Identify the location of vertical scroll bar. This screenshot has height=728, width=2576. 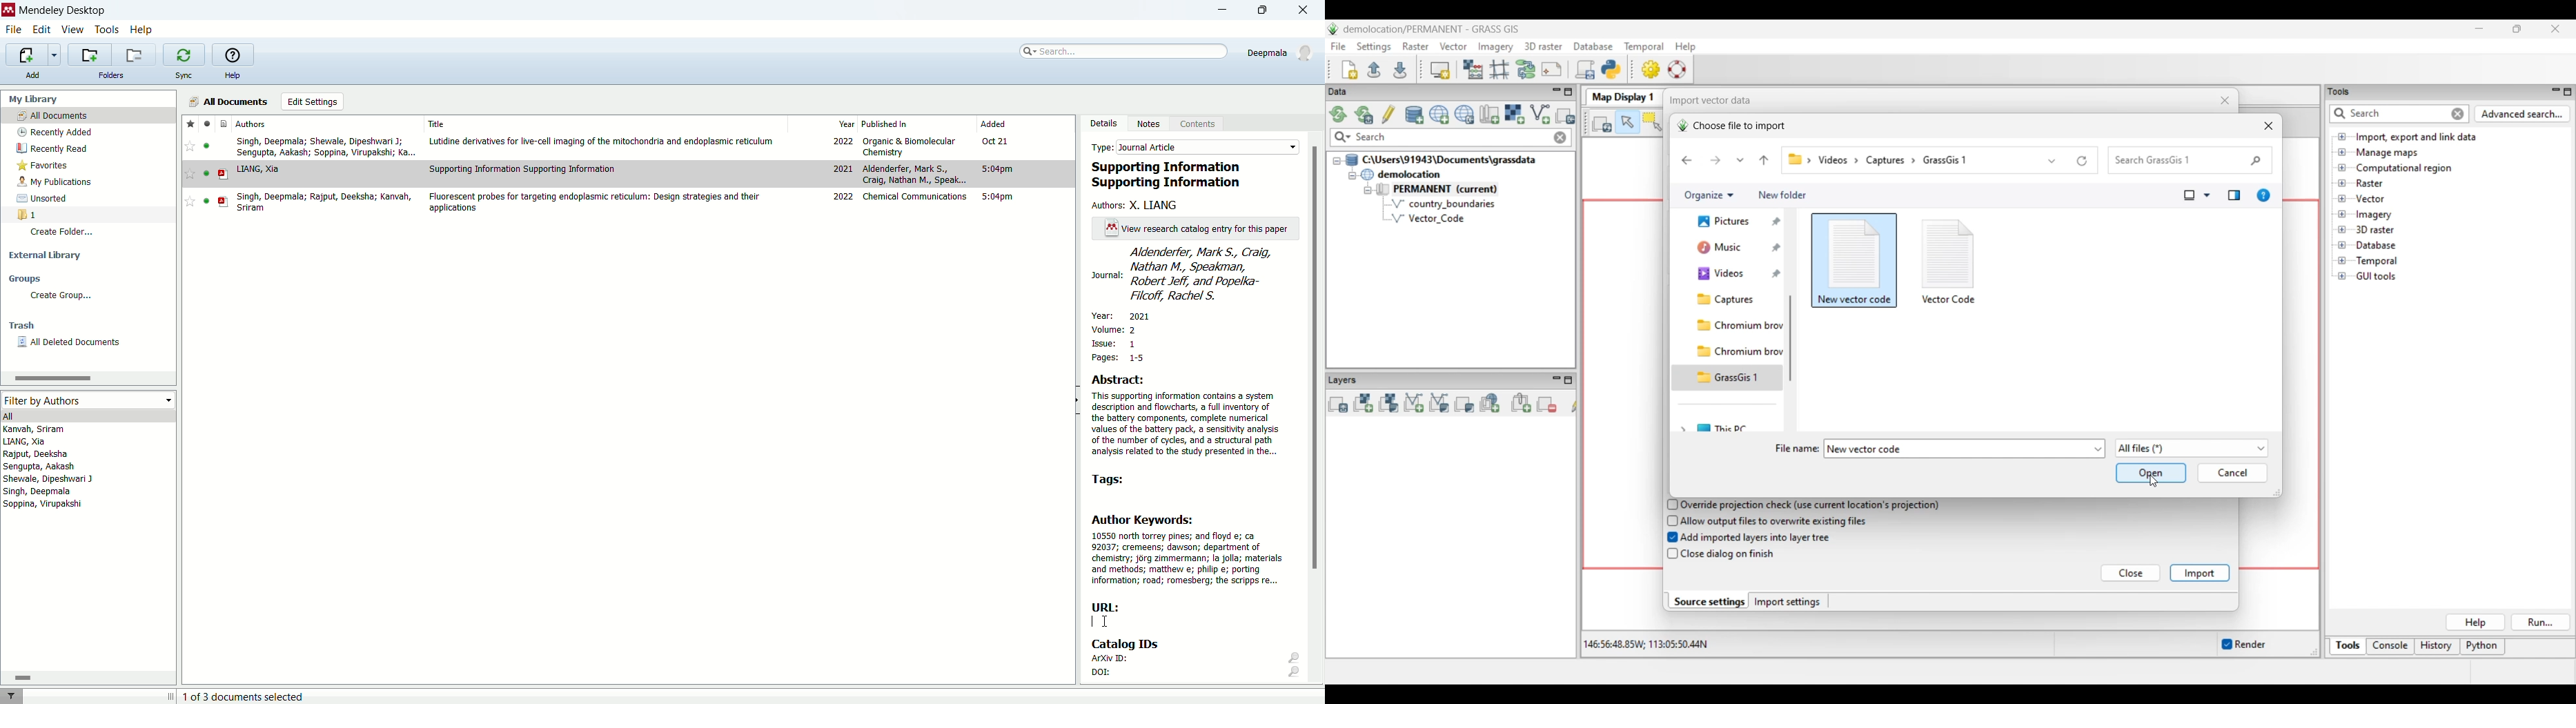
(1317, 411).